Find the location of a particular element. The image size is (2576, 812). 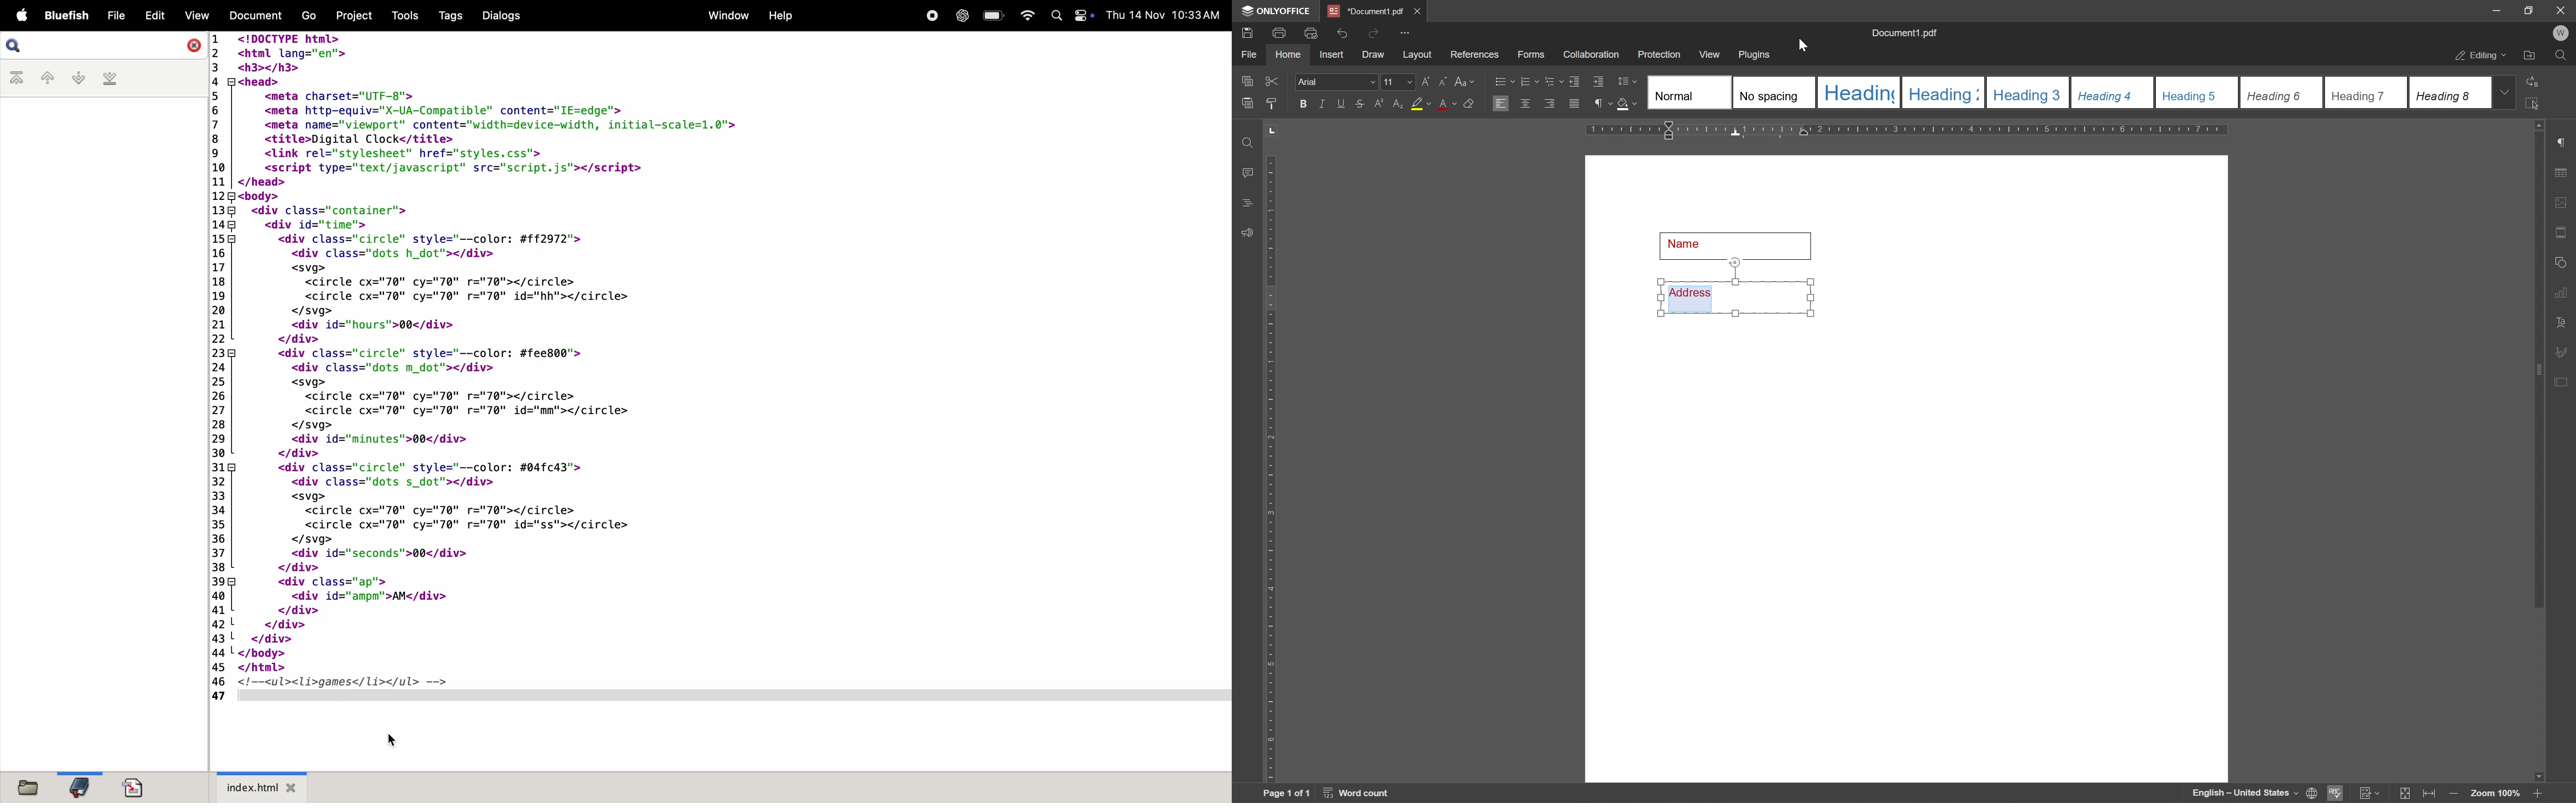

signature settings is located at coordinates (2564, 351).